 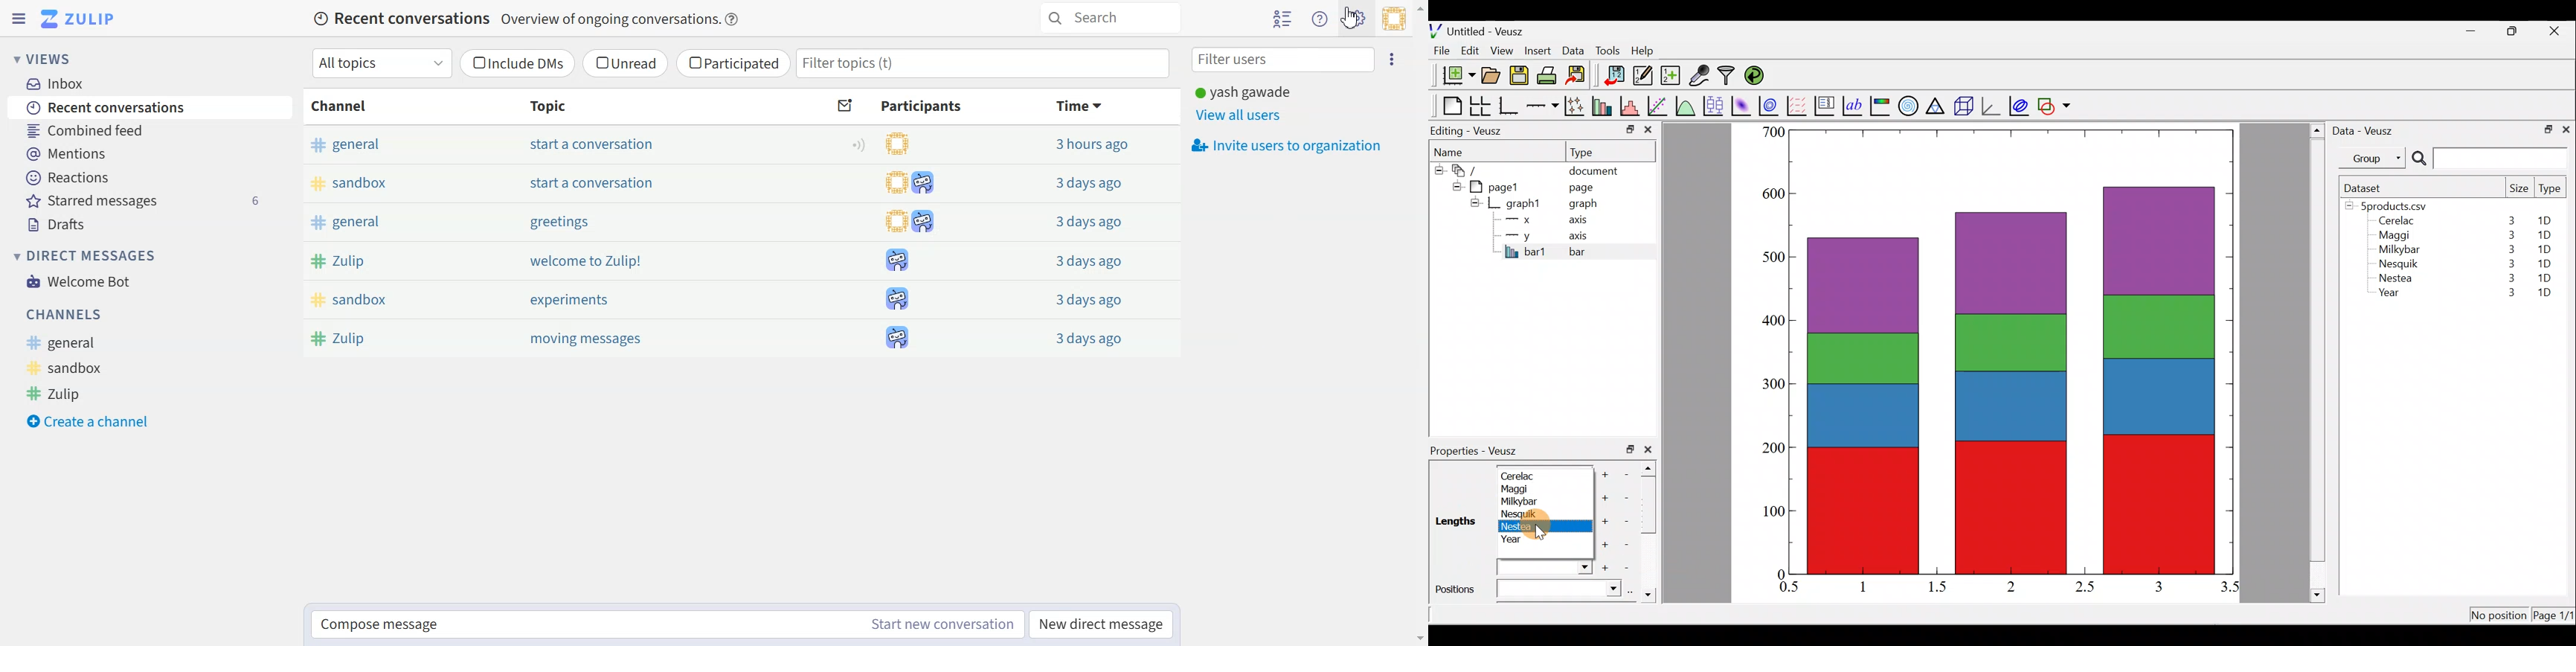 What do you see at coordinates (1686, 105) in the screenshot?
I see `Plot a function` at bounding box center [1686, 105].